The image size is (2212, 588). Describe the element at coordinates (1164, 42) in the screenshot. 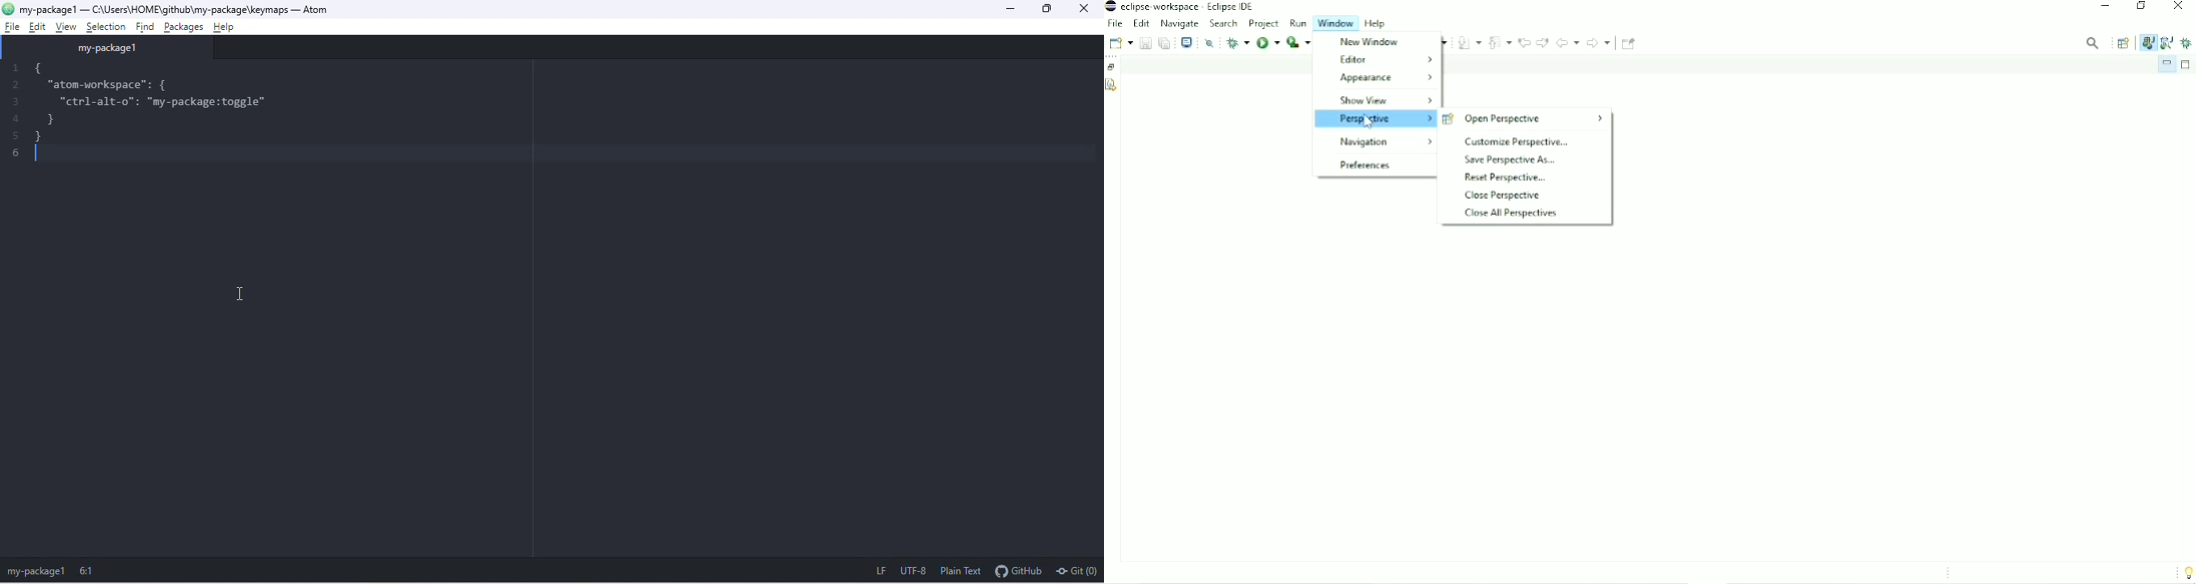

I see `Save all` at that location.